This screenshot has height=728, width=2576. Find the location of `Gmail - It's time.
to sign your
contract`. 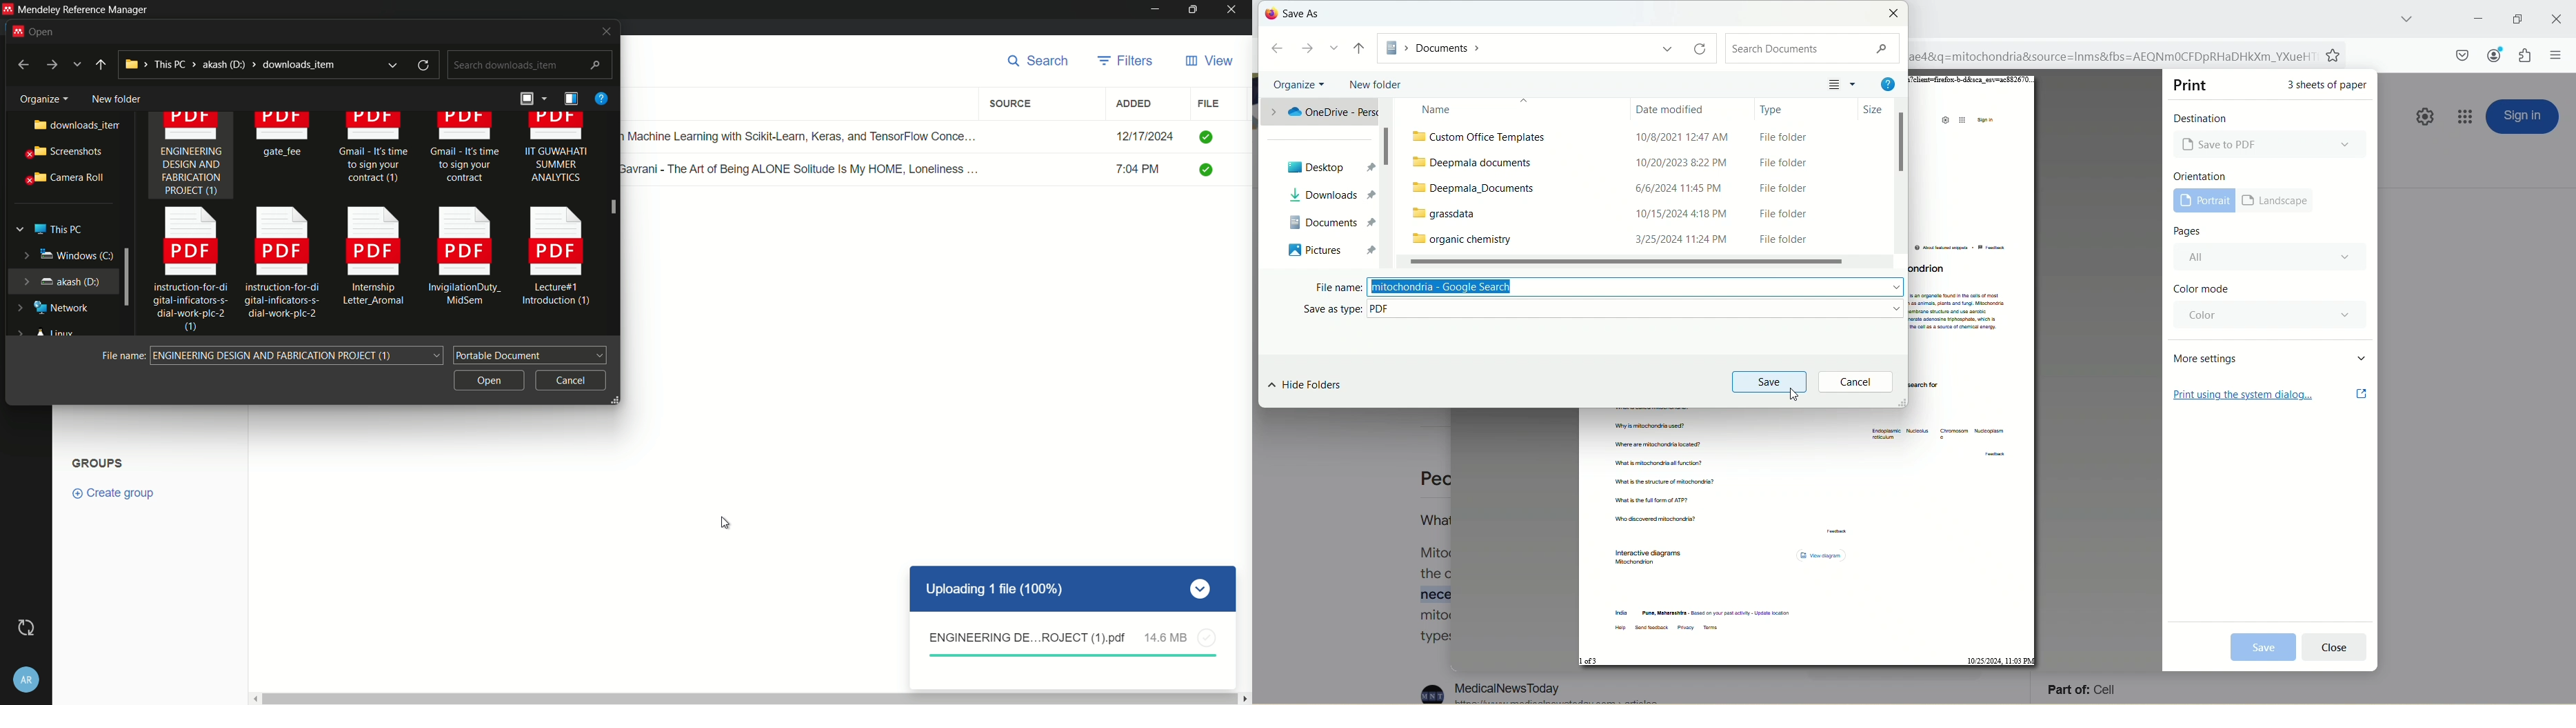

Gmail - It's time.
to sign your
contract is located at coordinates (466, 150).